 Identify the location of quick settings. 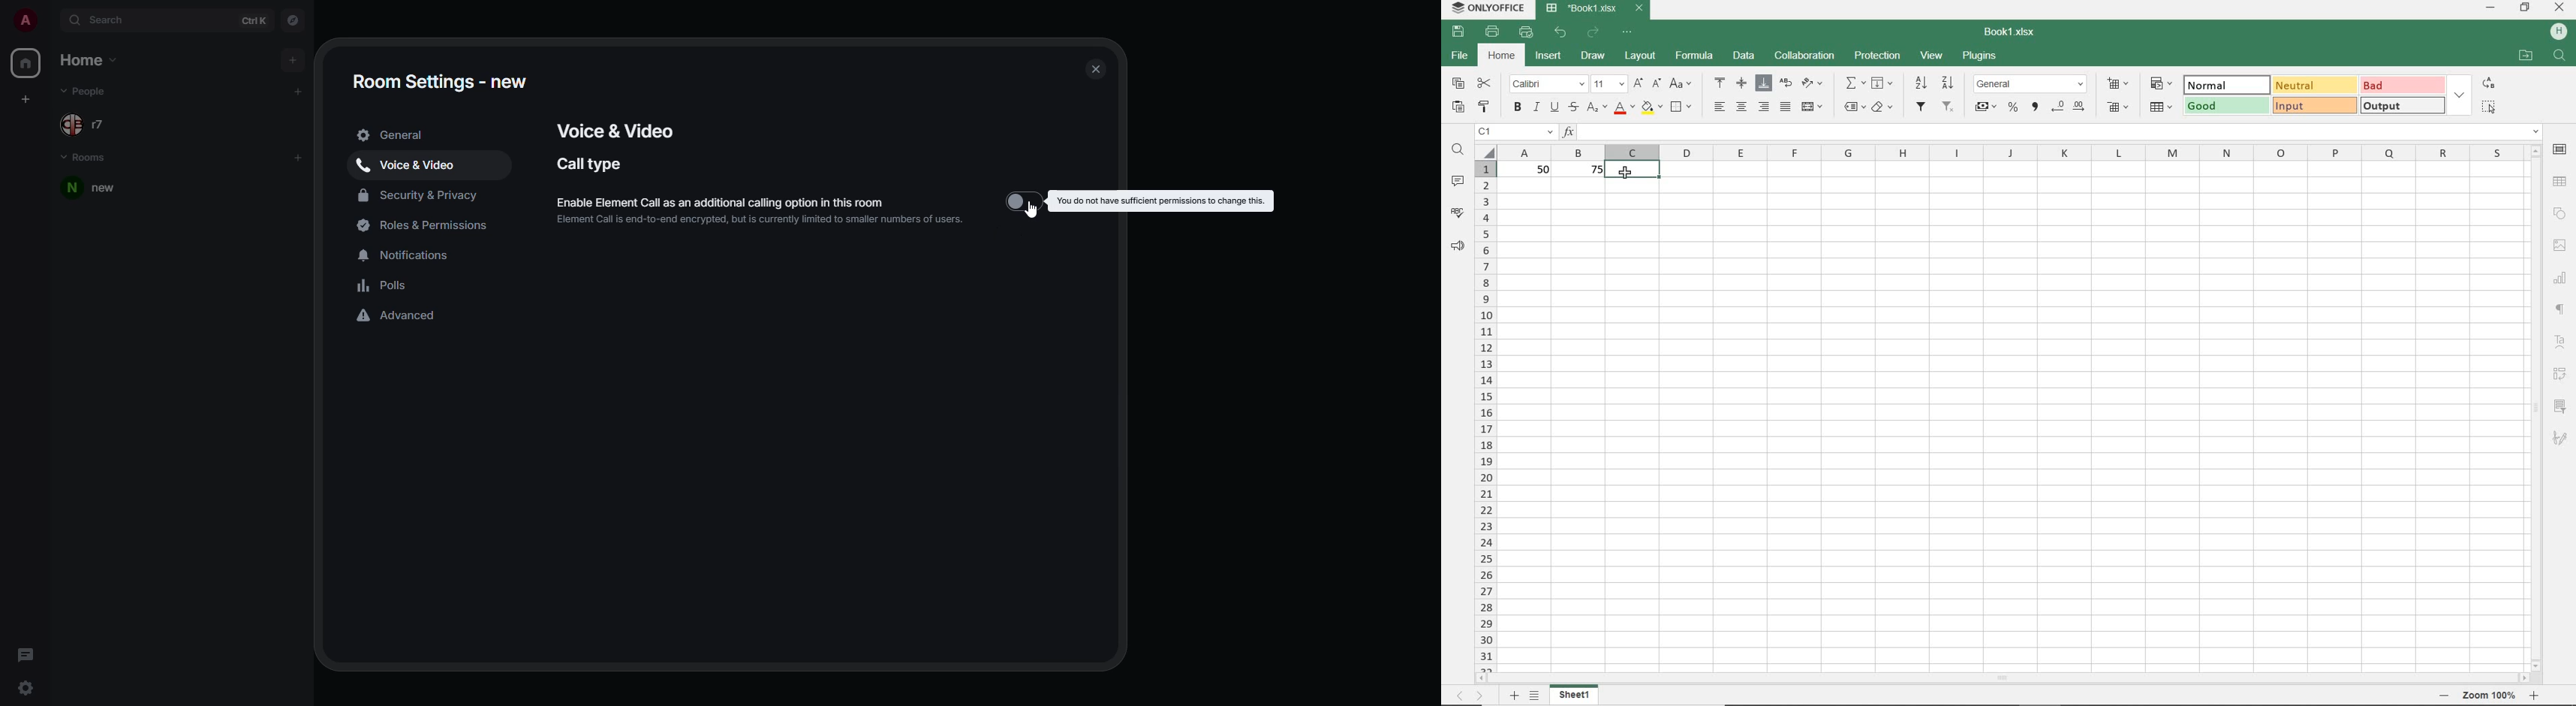
(27, 687).